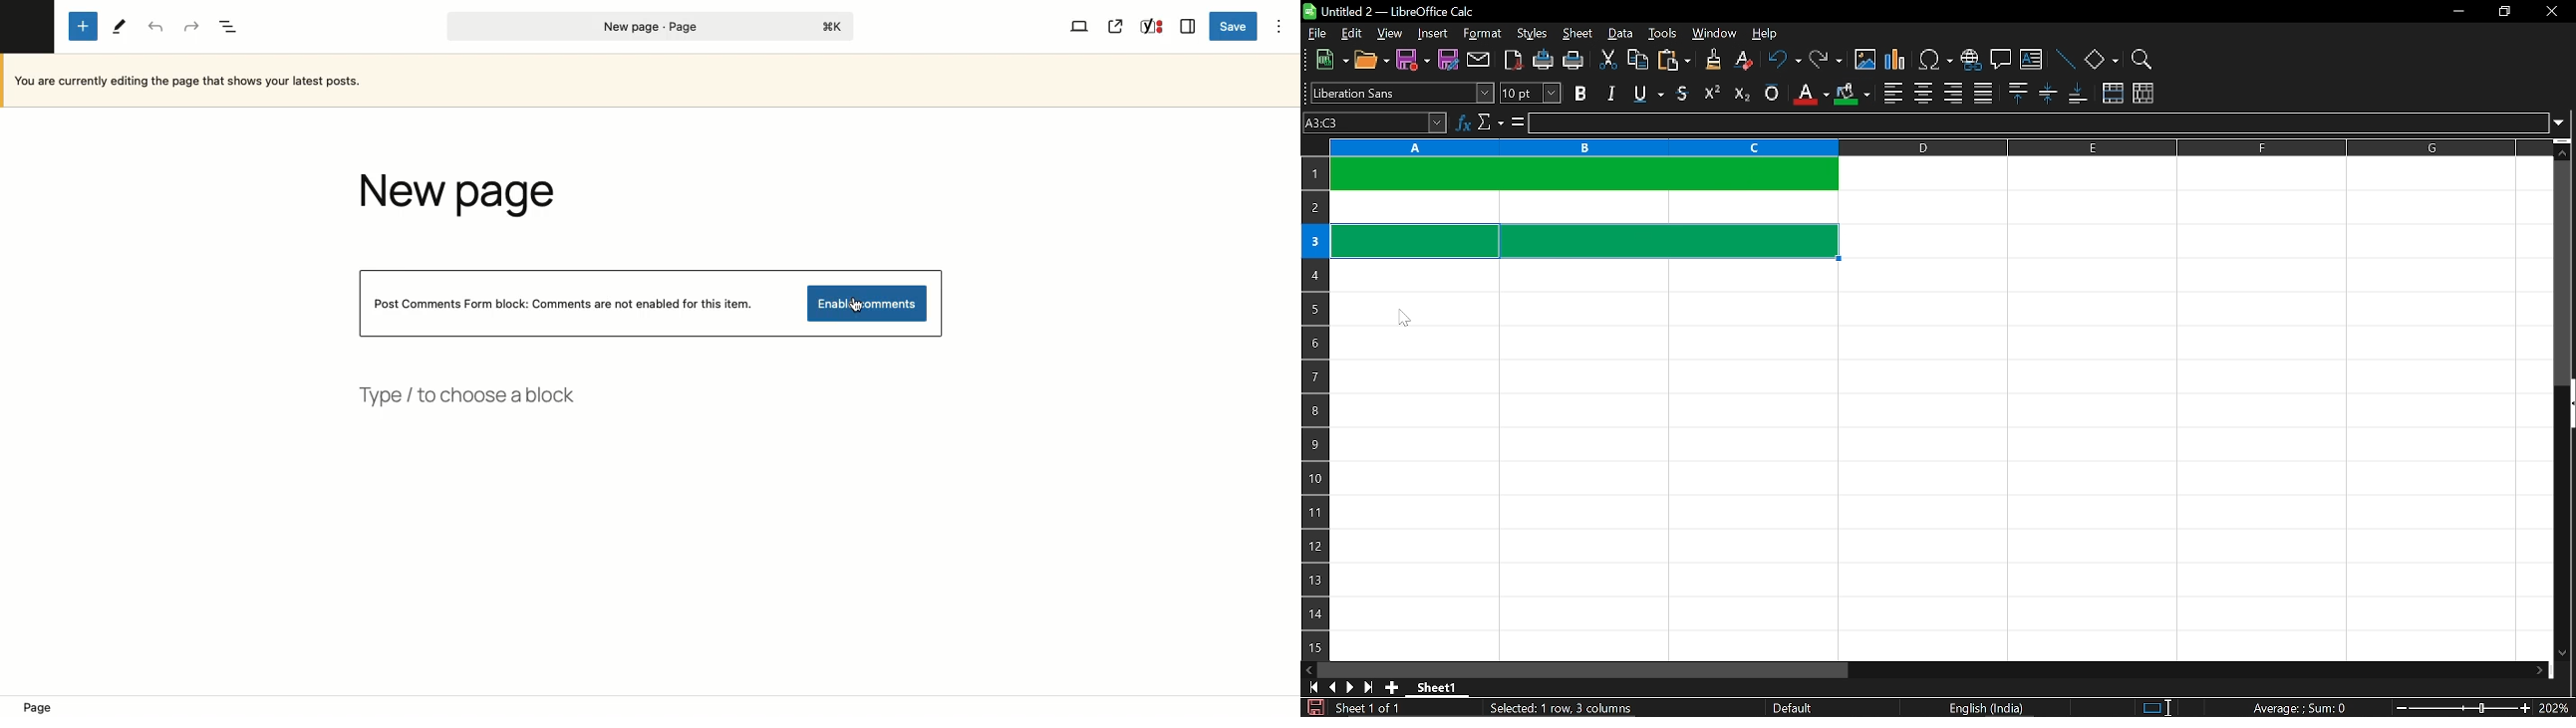 The image size is (2576, 728). I want to click on line, so click(2065, 59).